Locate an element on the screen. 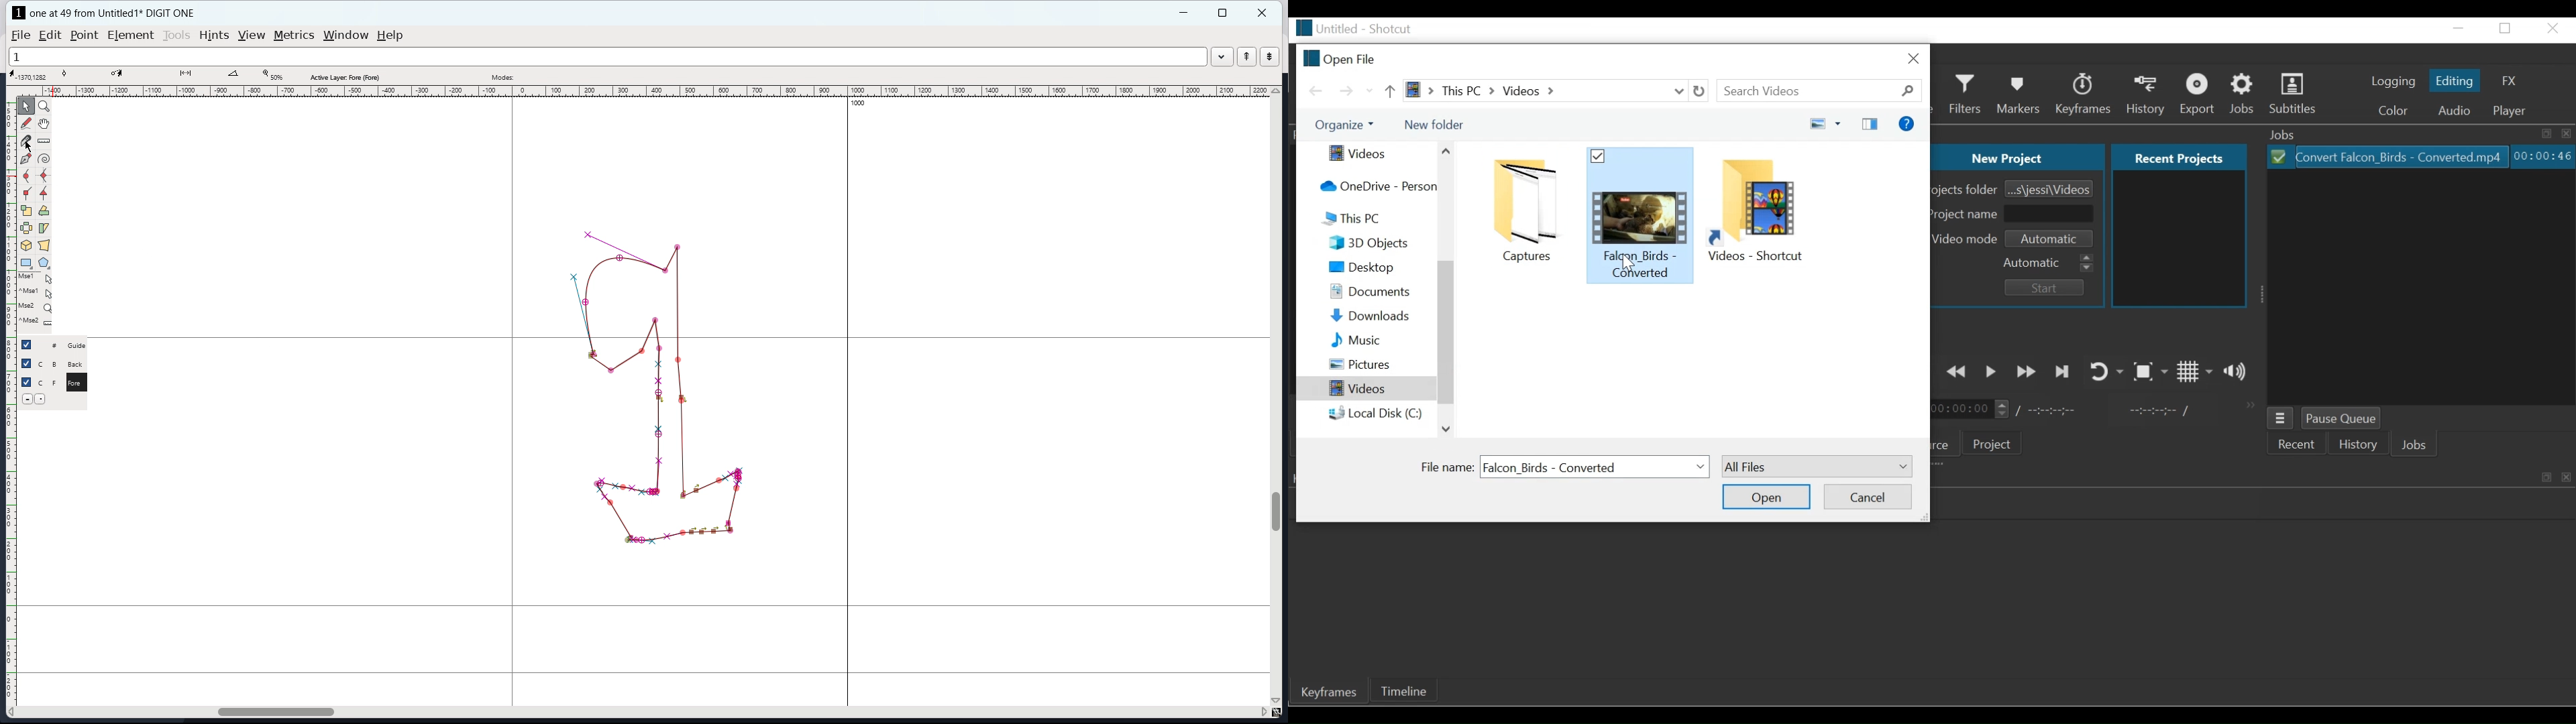 Image resolution: width=2576 pixels, height=728 pixels. previous word in the current word list is located at coordinates (1246, 56).